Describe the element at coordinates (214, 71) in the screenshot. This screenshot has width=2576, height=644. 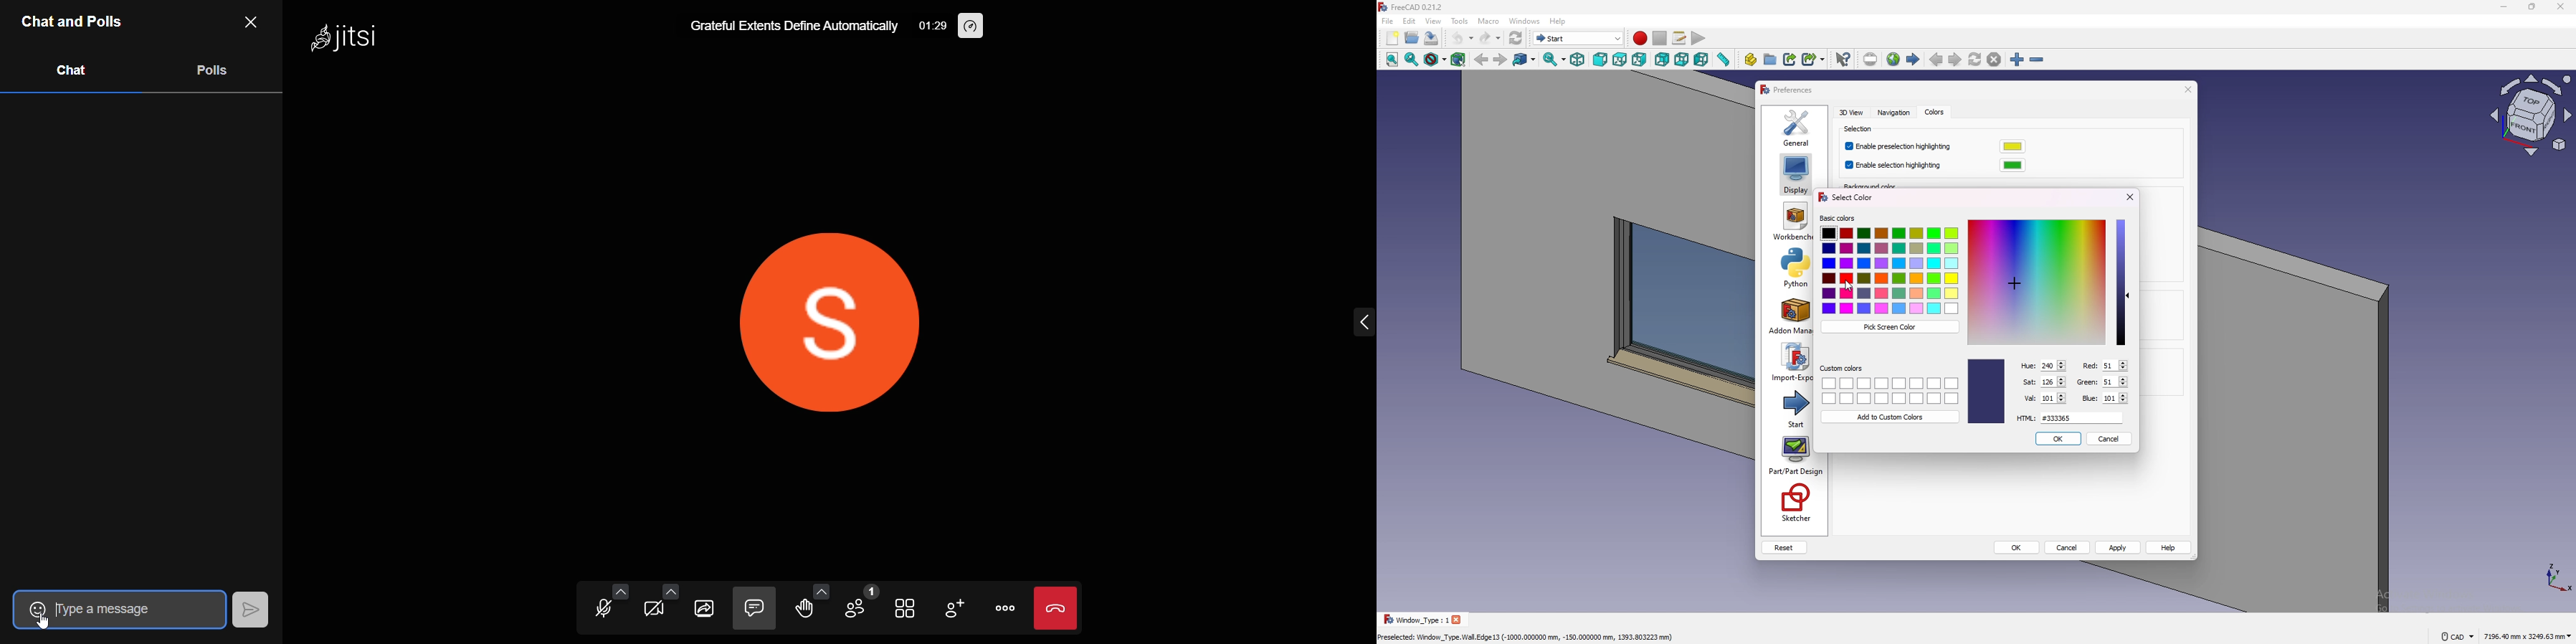
I see `polls` at that location.